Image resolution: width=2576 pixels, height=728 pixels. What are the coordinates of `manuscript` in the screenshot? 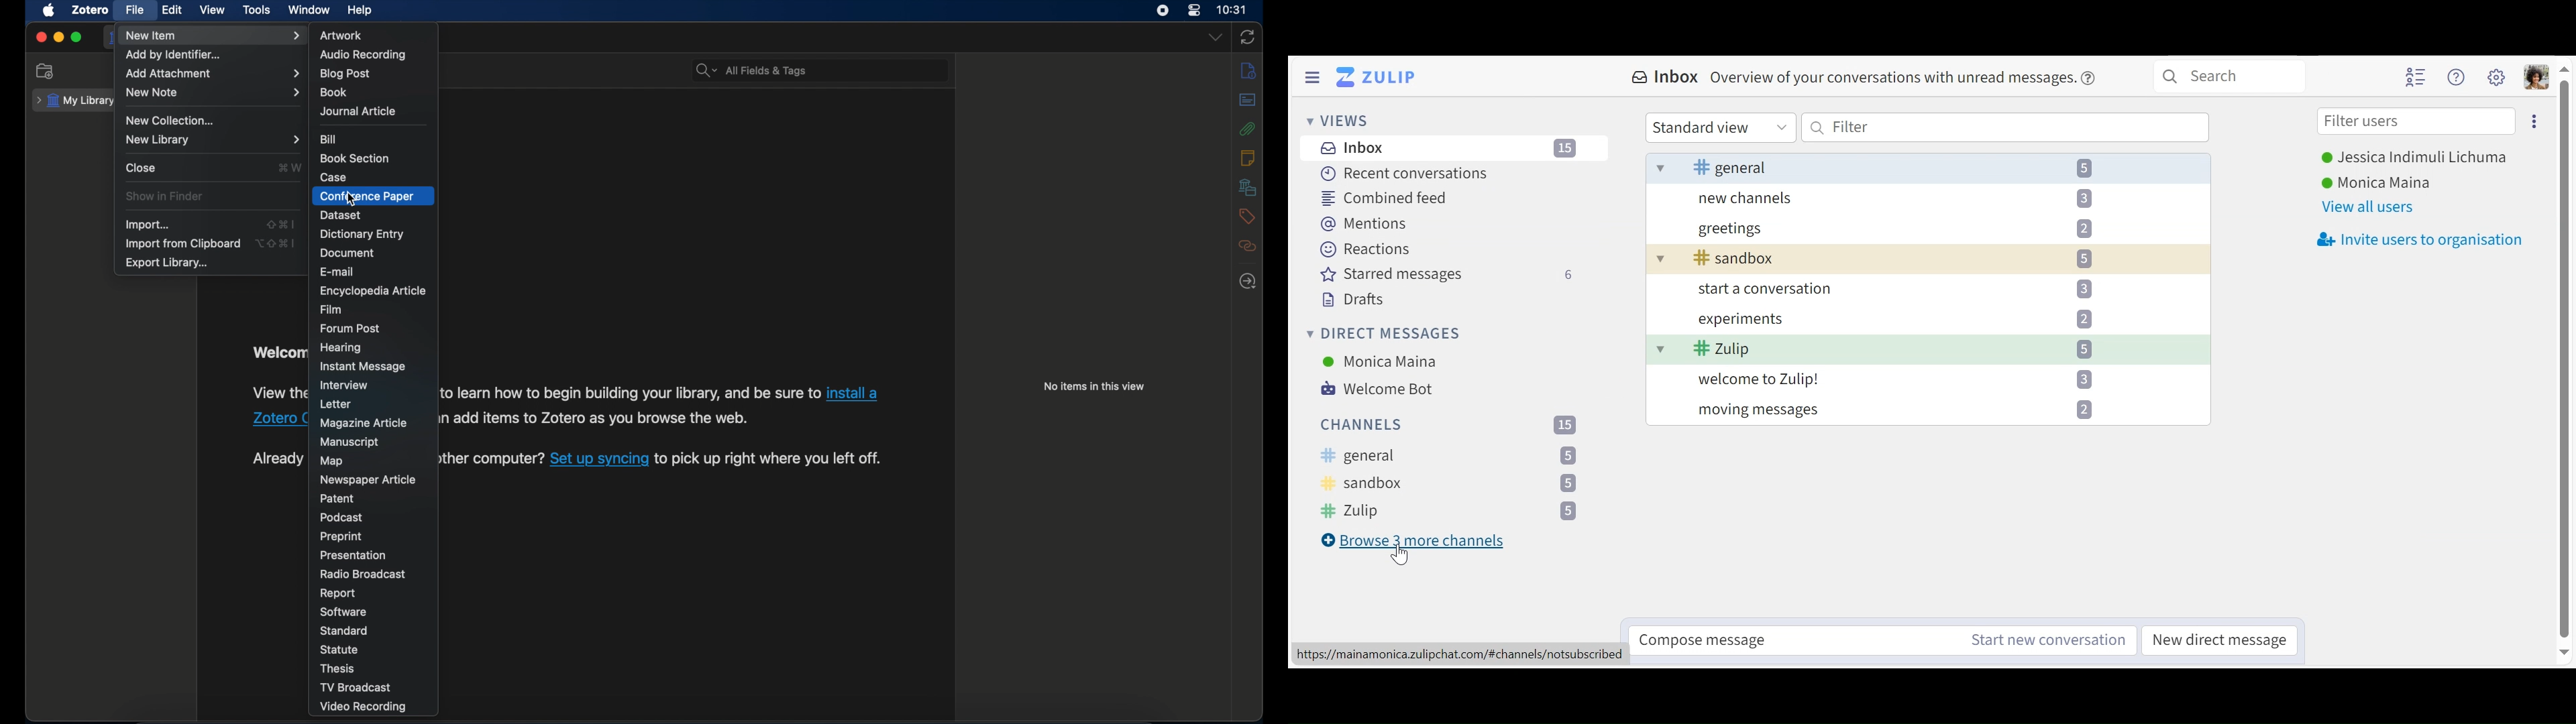 It's located at (350, 443).